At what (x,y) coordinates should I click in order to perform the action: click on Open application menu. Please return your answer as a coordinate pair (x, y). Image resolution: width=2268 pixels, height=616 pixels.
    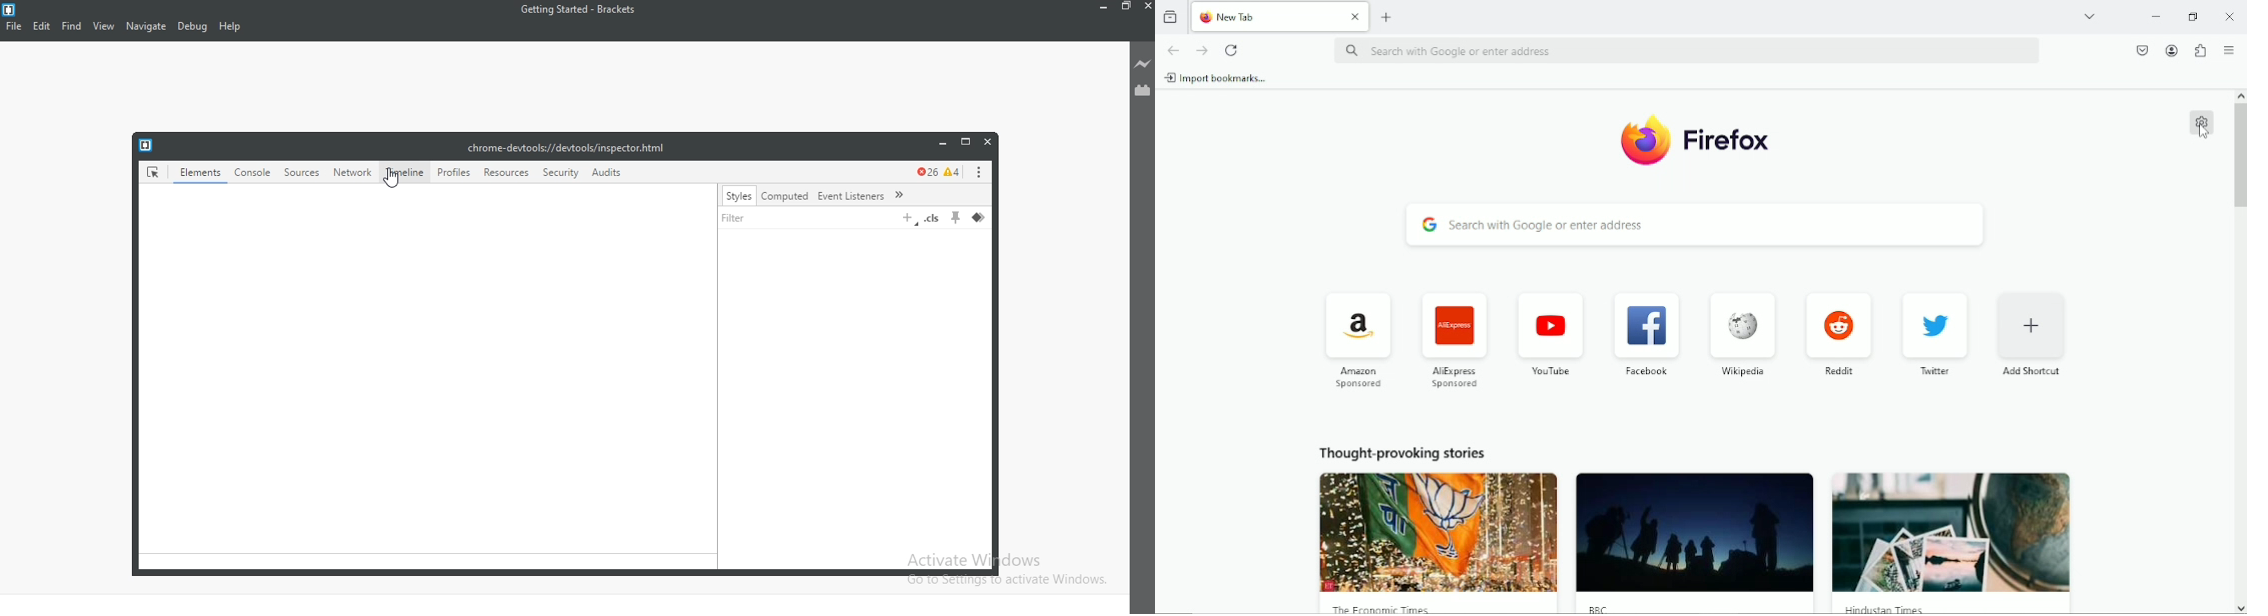
    Looking at the image, I should click on (2230, 49).